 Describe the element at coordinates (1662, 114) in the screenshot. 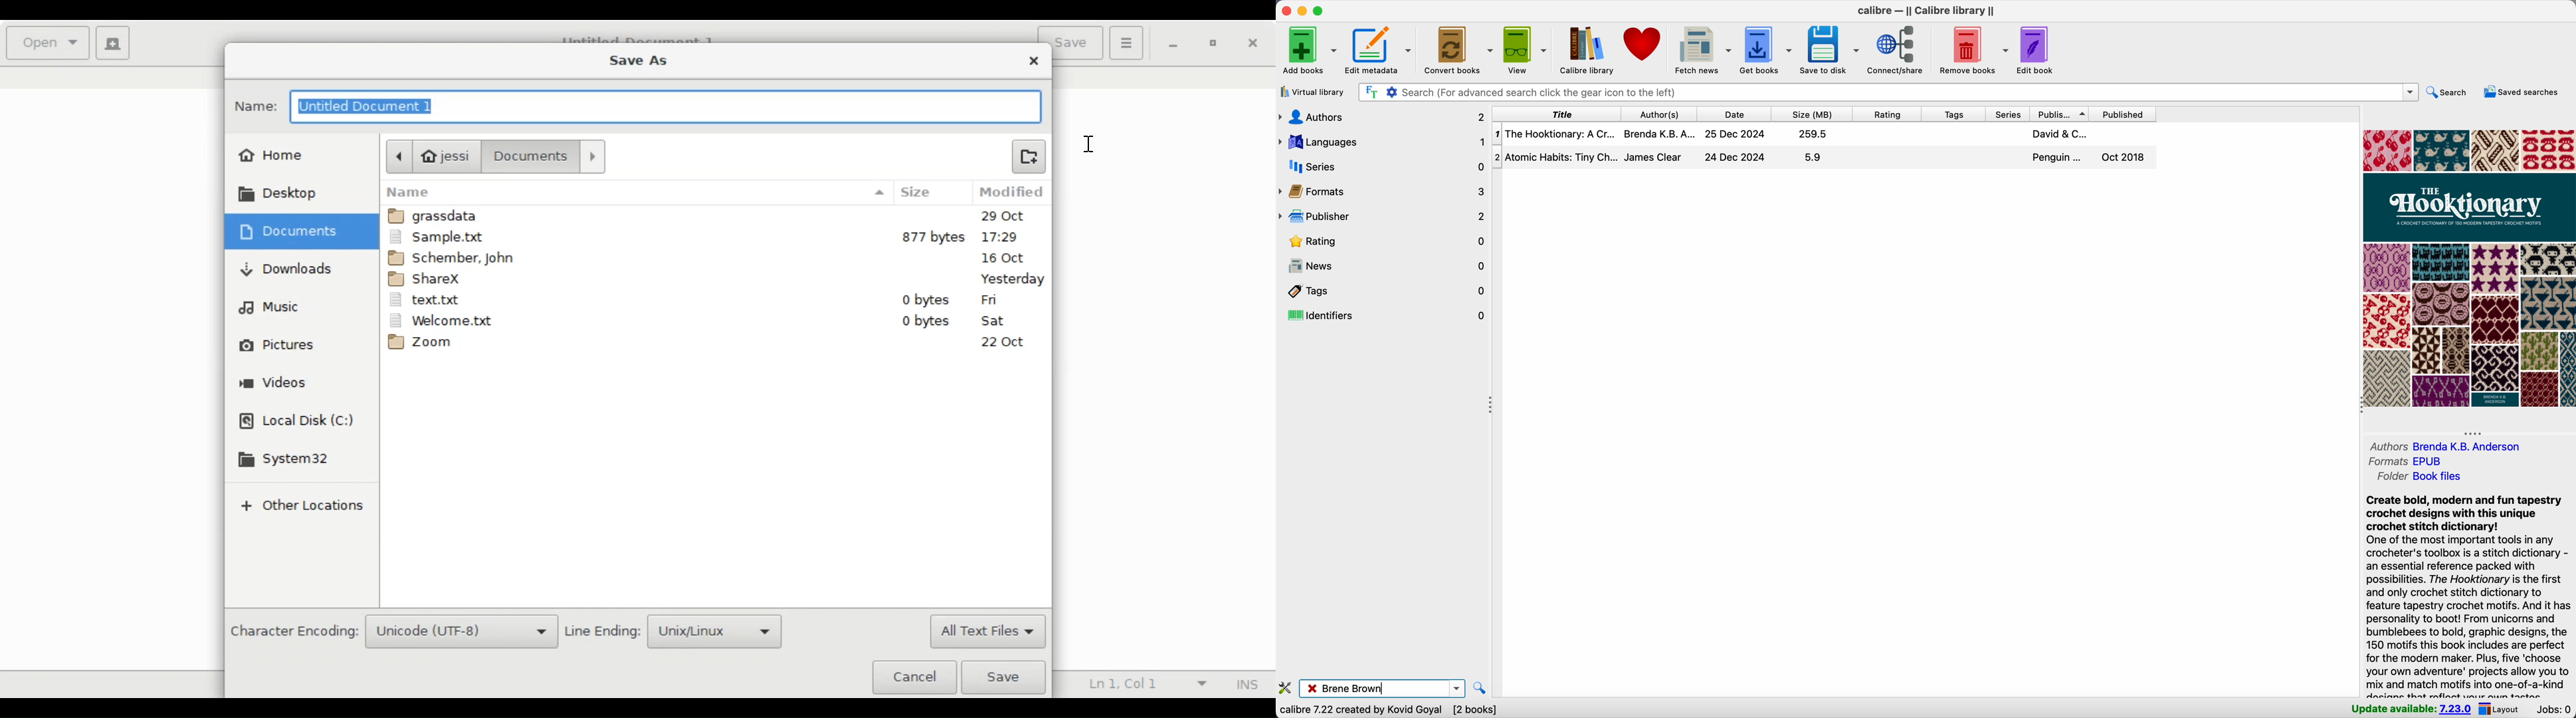

I see `author(s)` at that location.